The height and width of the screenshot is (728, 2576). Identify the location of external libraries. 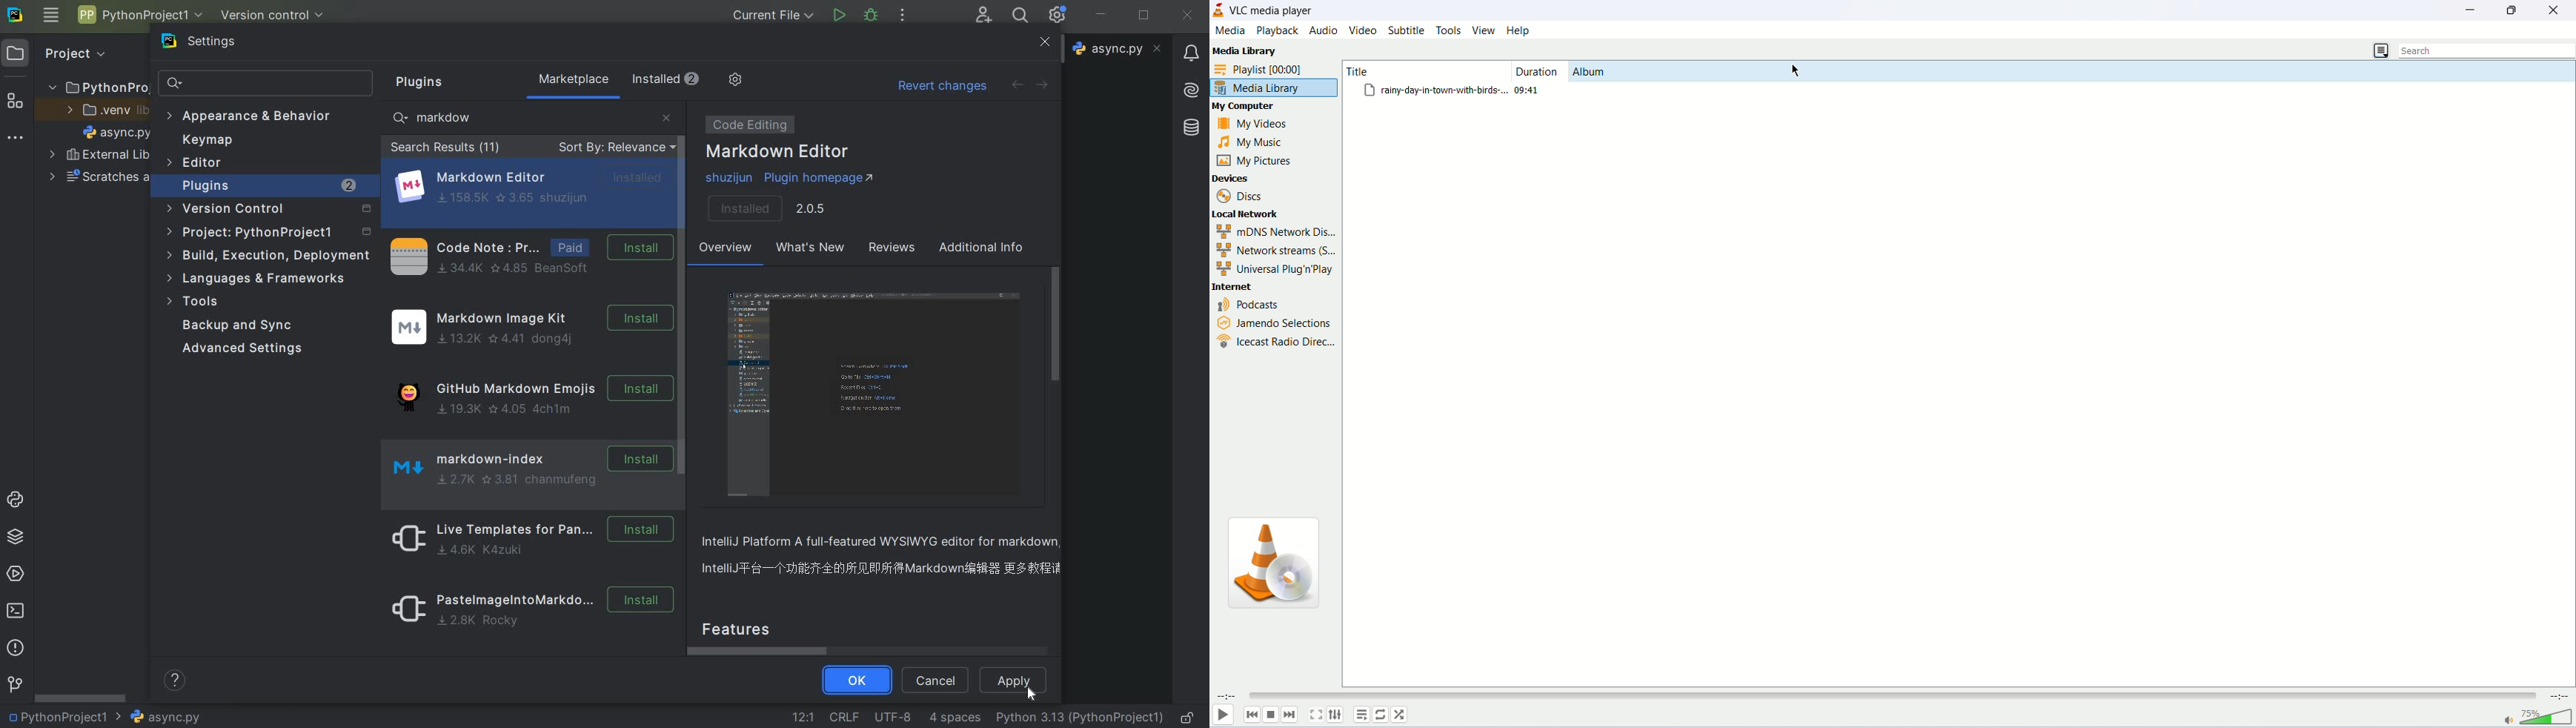
(99, 154).